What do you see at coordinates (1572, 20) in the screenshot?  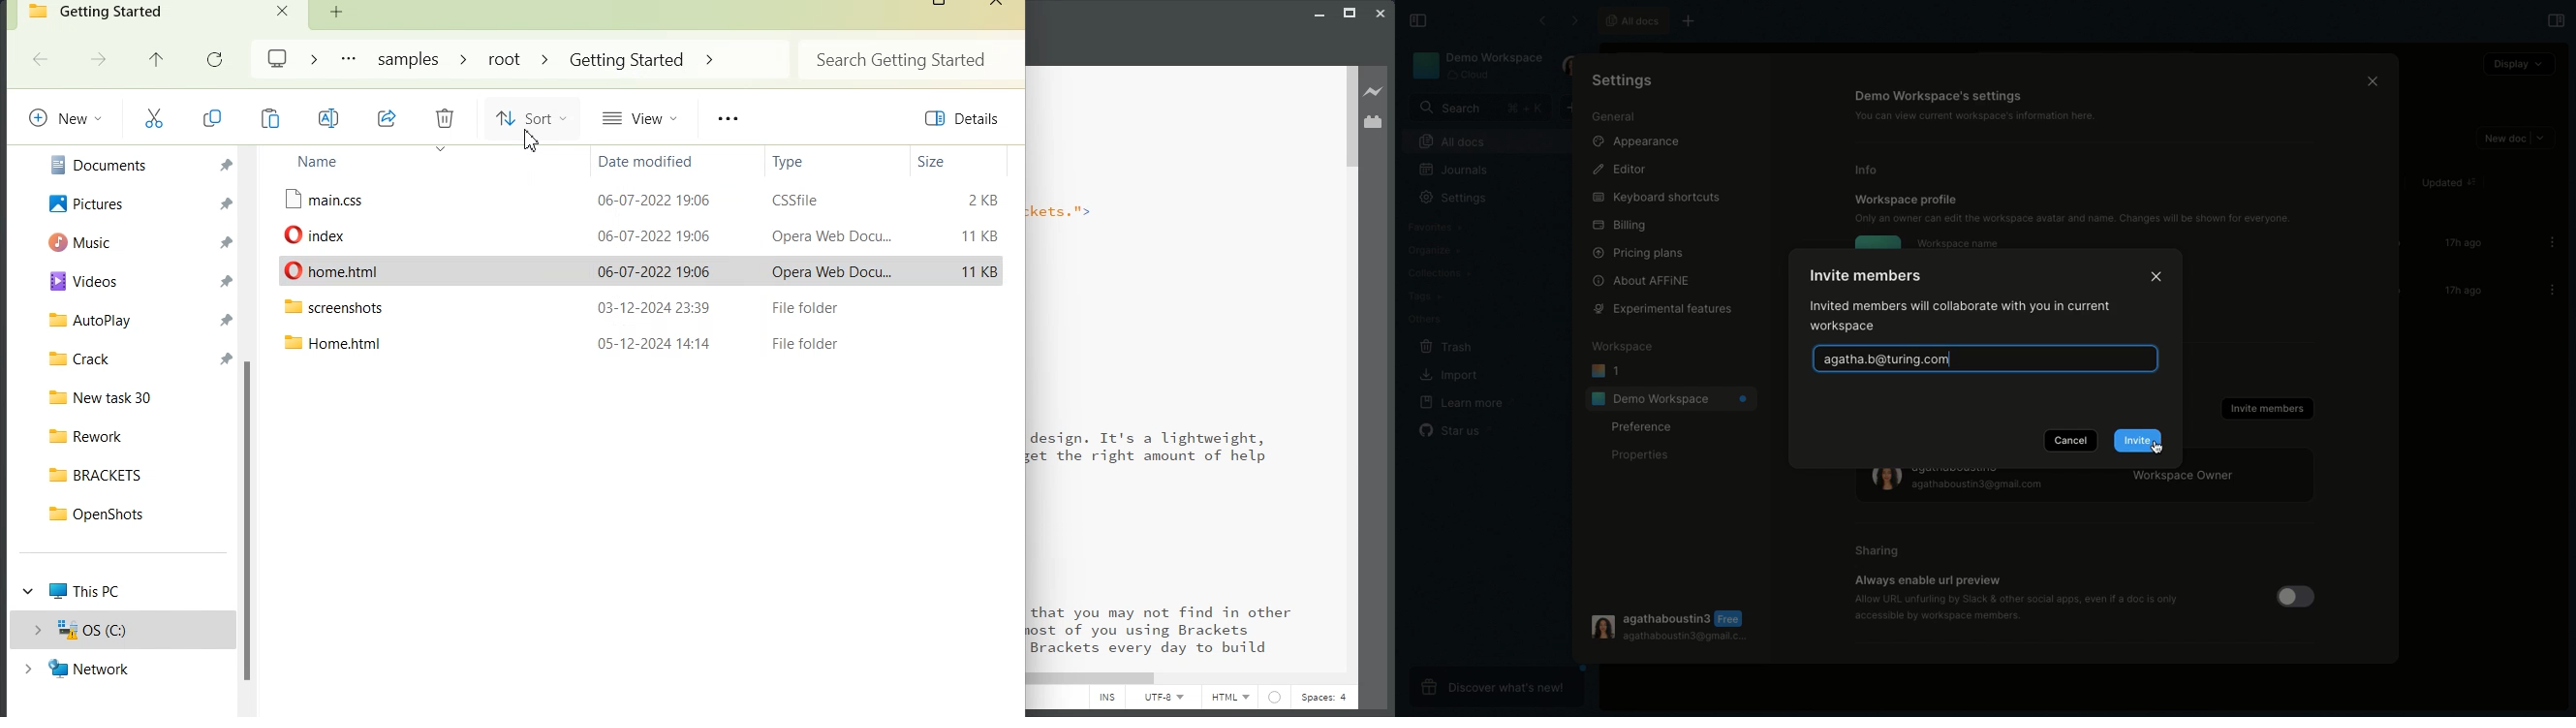 I see `Forward` at bounding box center [1572, 20].